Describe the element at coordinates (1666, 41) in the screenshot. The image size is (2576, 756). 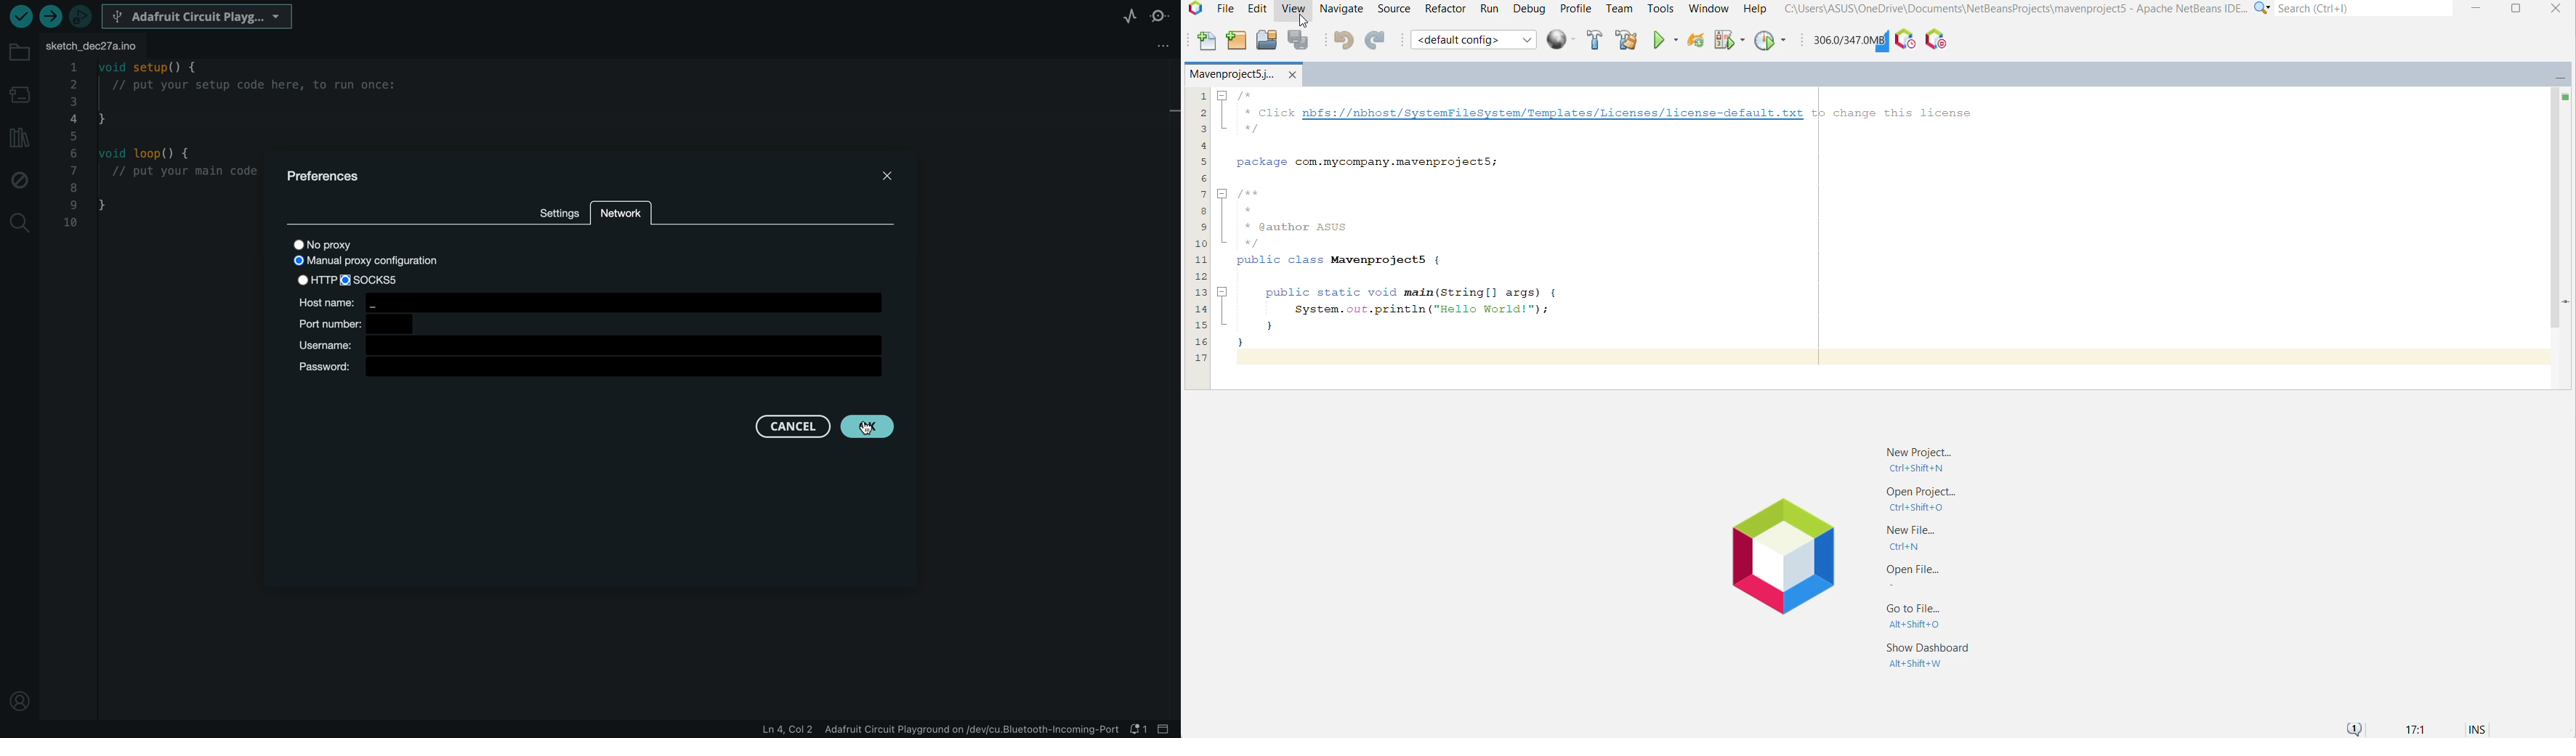
I see `Run Main Project` at that location.